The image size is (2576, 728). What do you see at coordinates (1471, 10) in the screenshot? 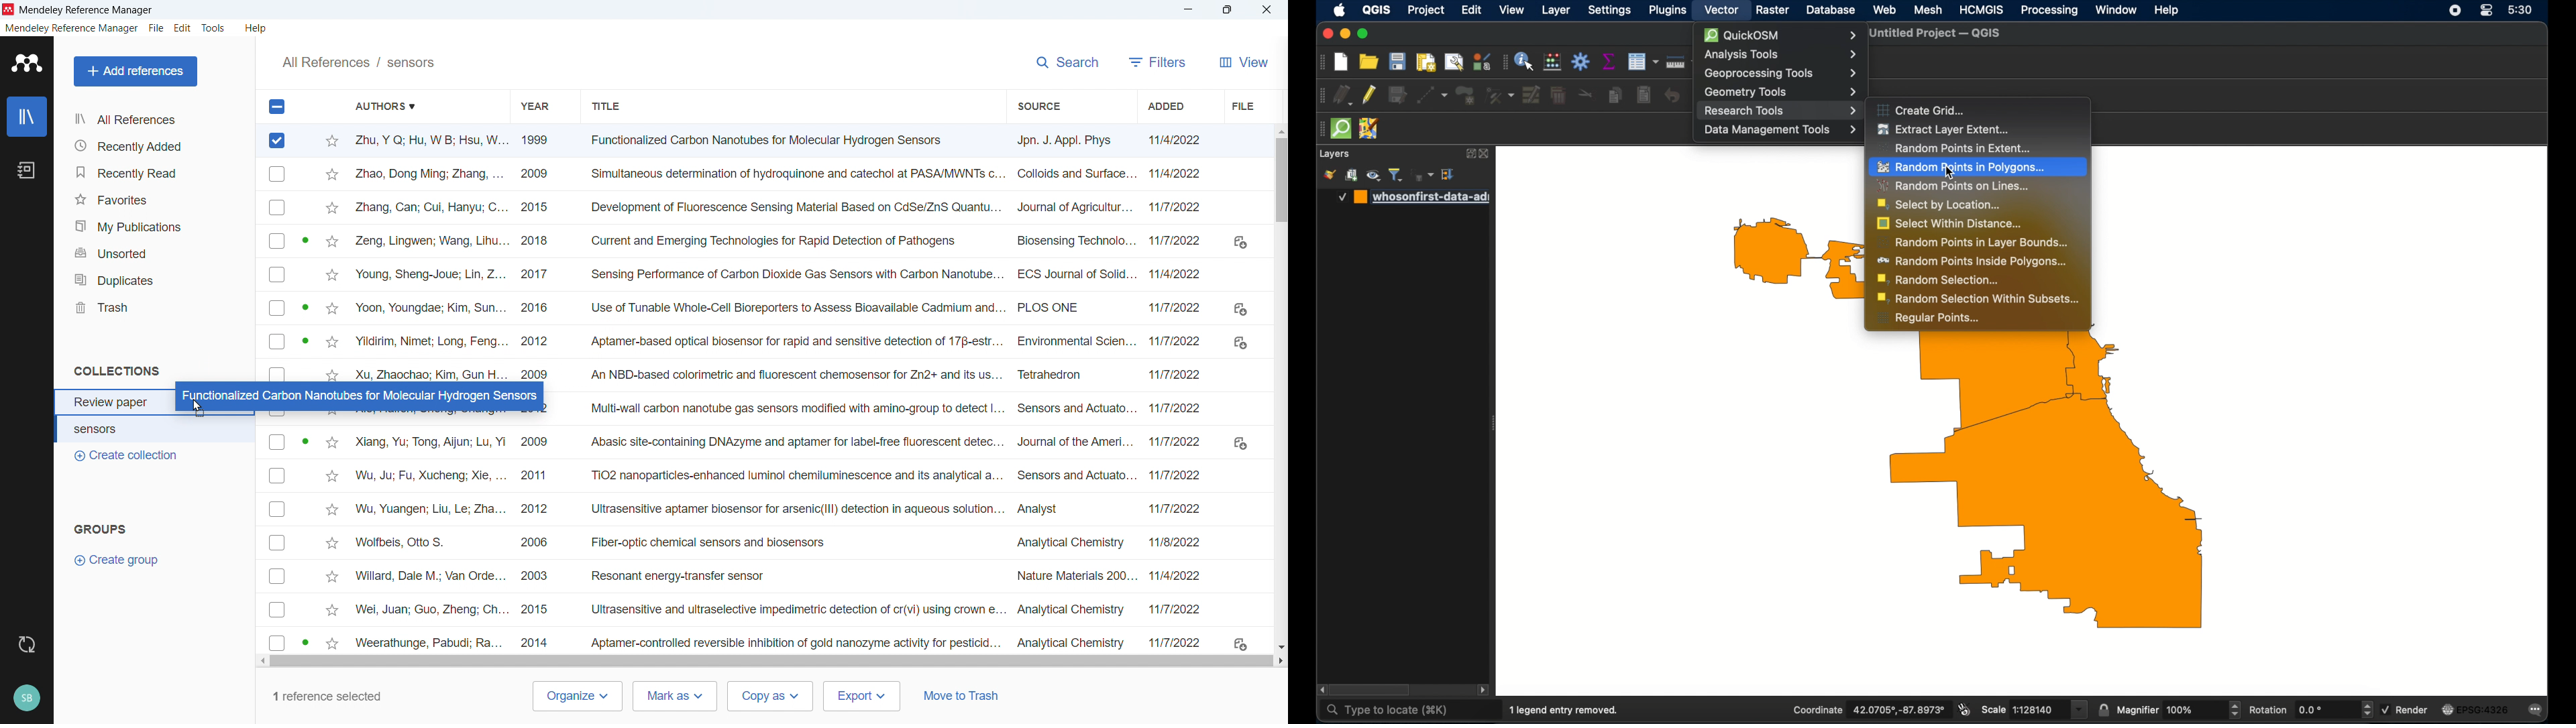
I see `edit` at bounding box center [1471, 10].